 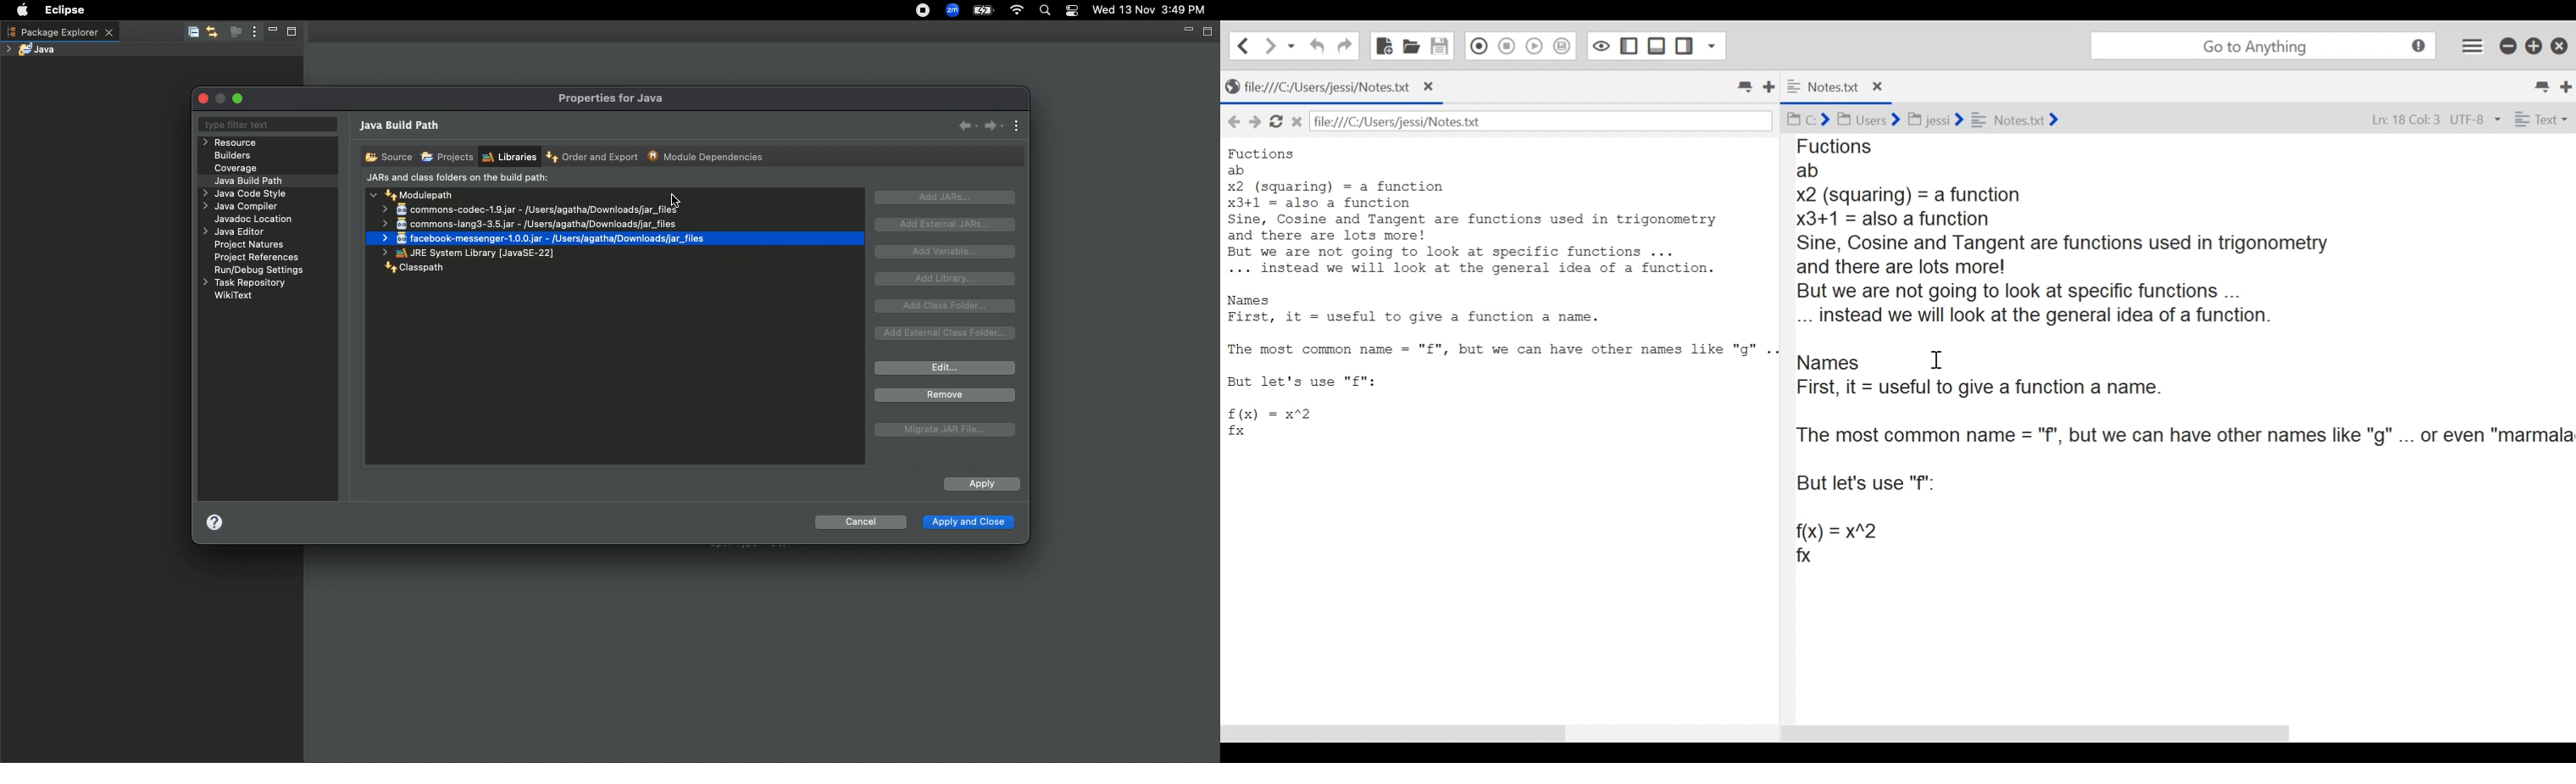 I want to click on Focus on active task, so click(x=234, y=33).